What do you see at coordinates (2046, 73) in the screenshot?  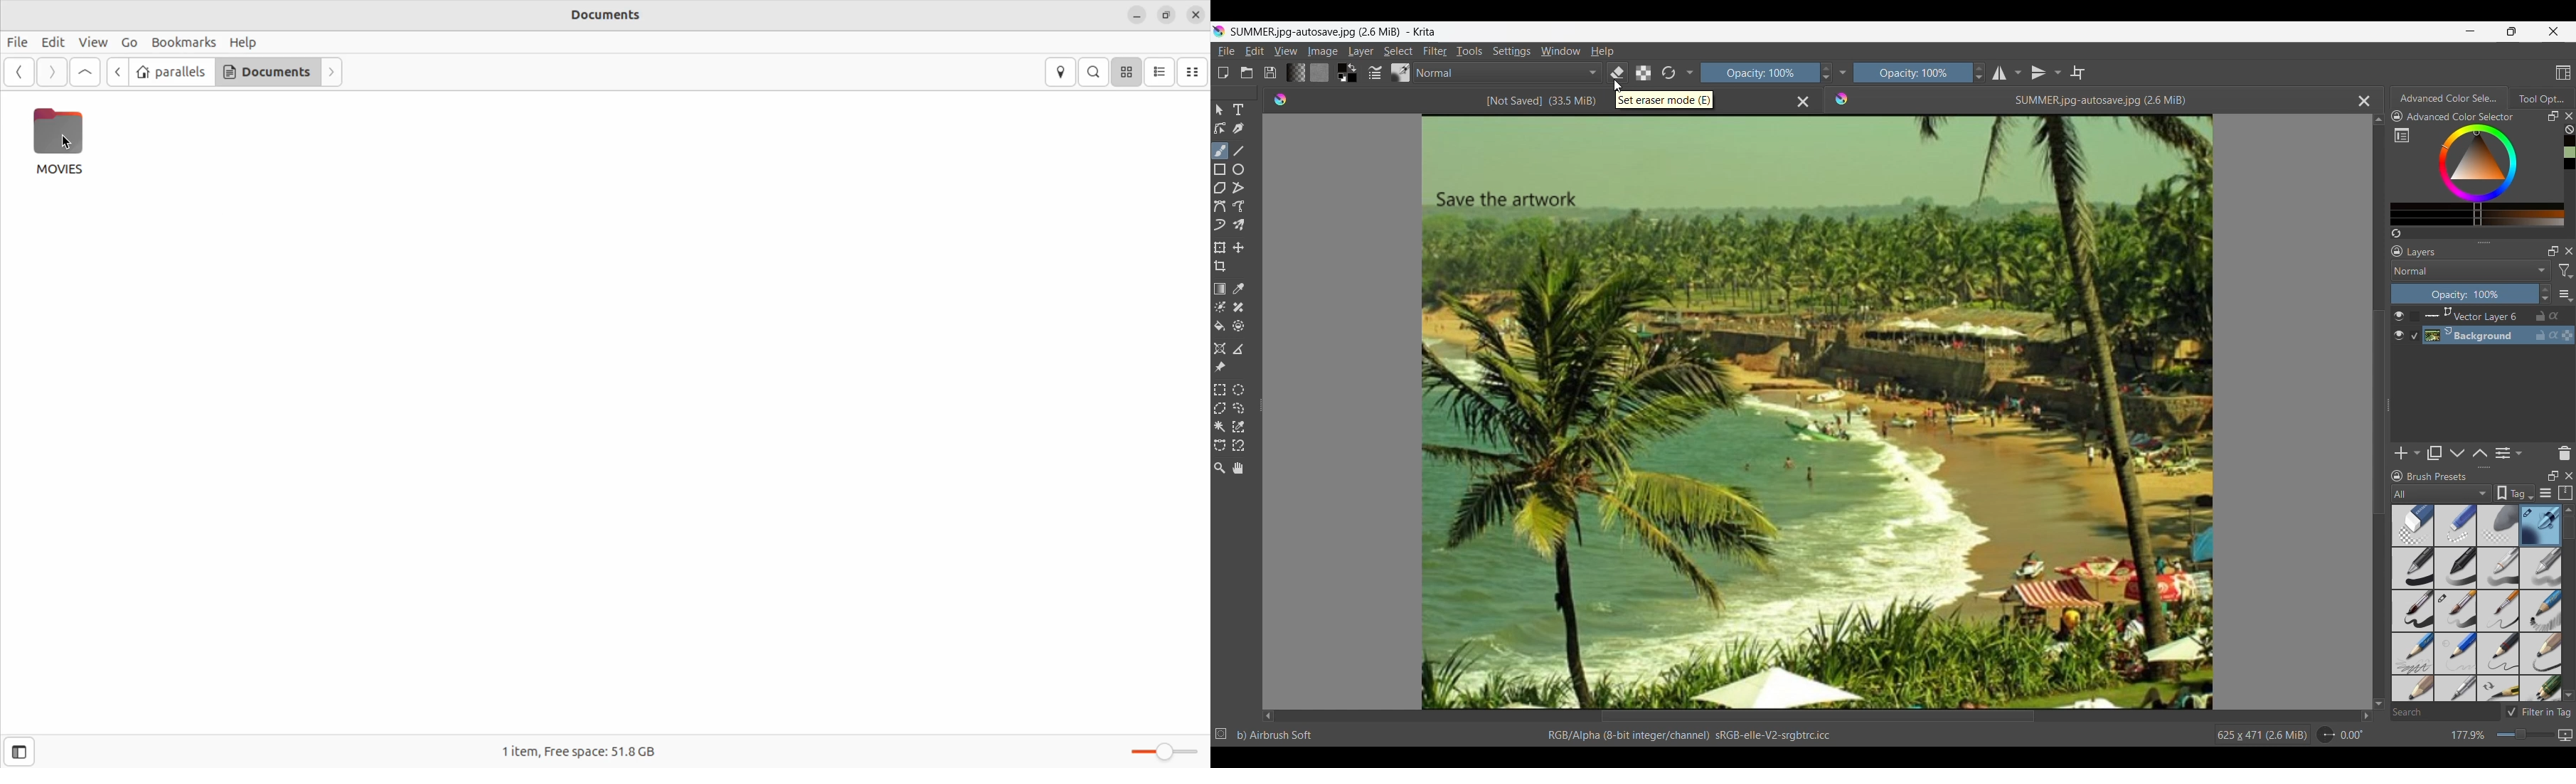 I see `Vertical mirror tool options` at bounding box center [2046, 73].